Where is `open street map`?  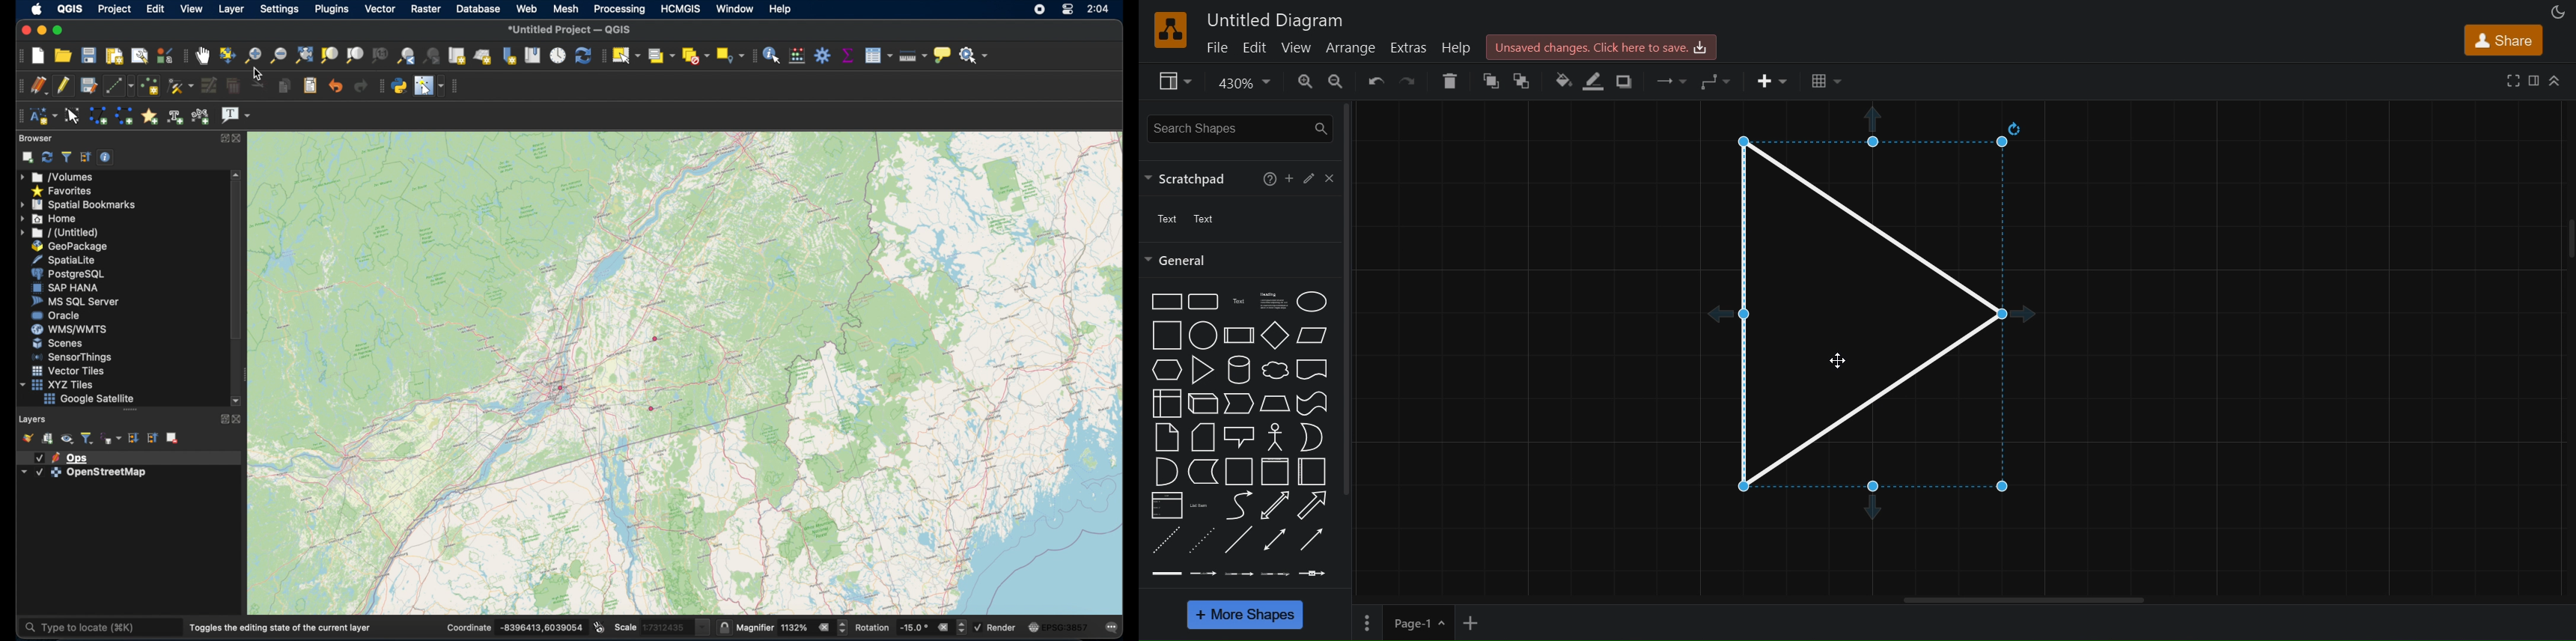 open street map is located at coordinates (397, 470).